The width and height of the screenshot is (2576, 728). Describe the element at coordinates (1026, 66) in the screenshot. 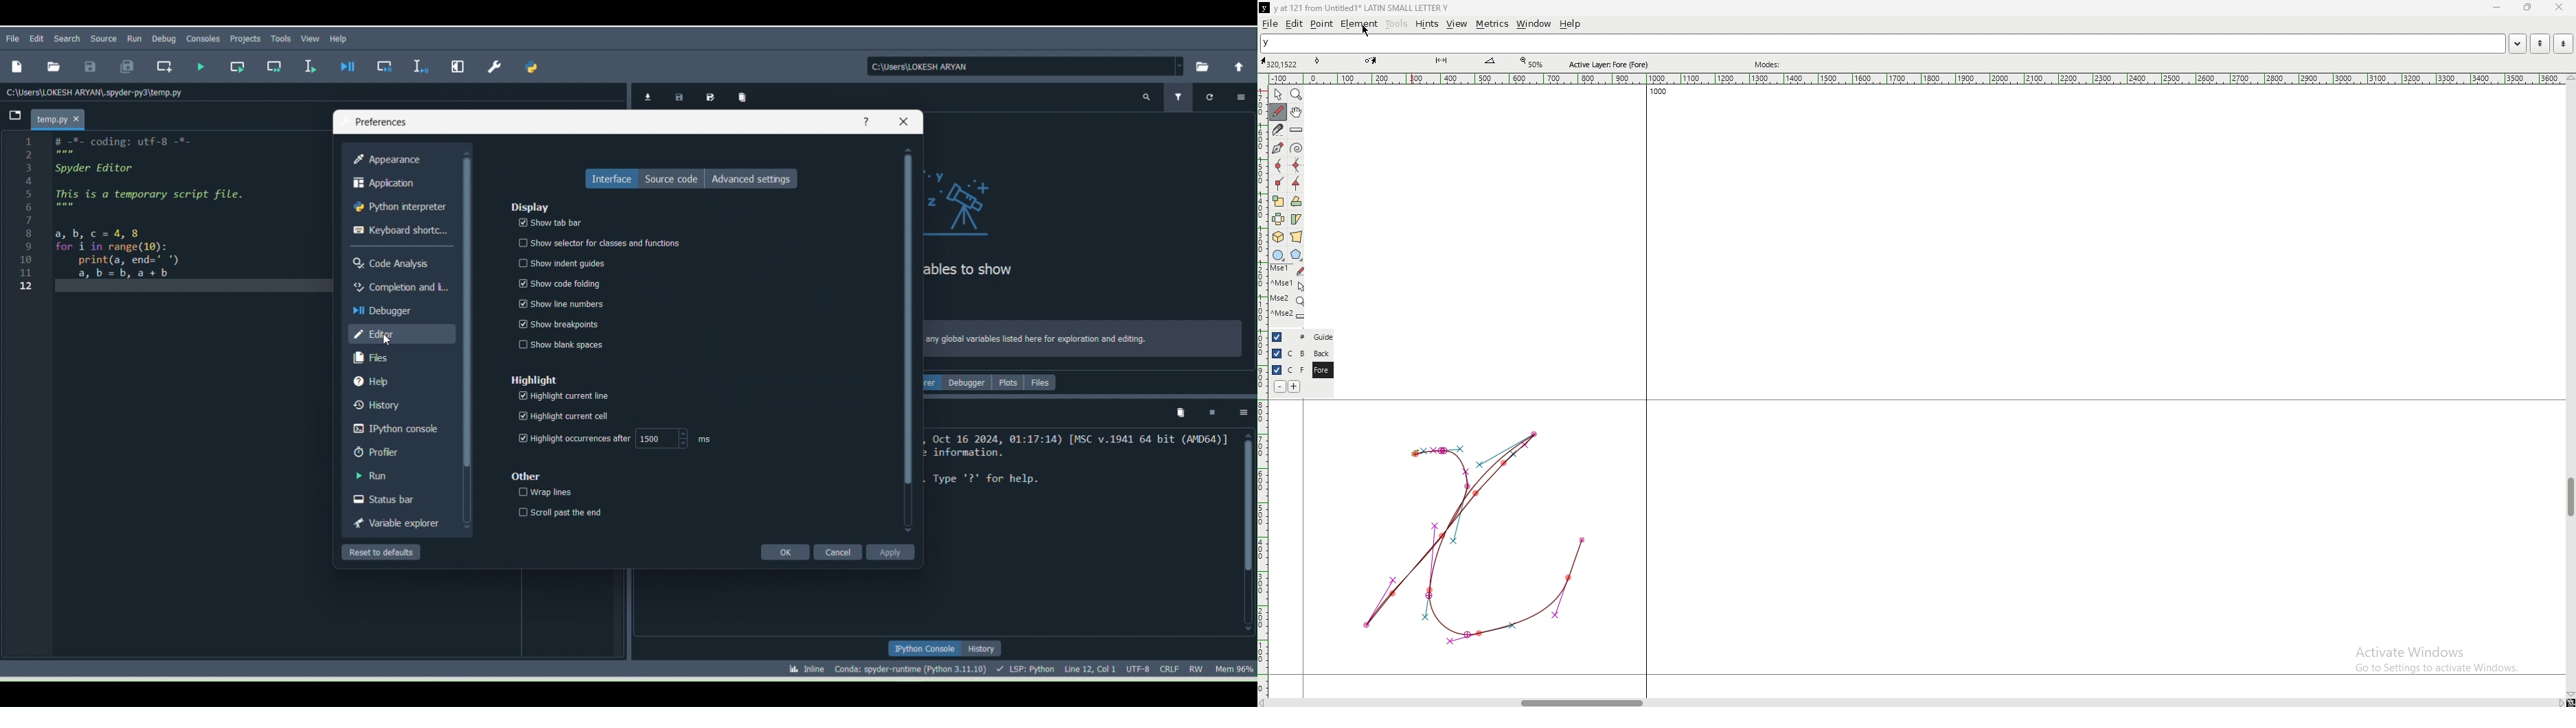

I see `File path` at that location.